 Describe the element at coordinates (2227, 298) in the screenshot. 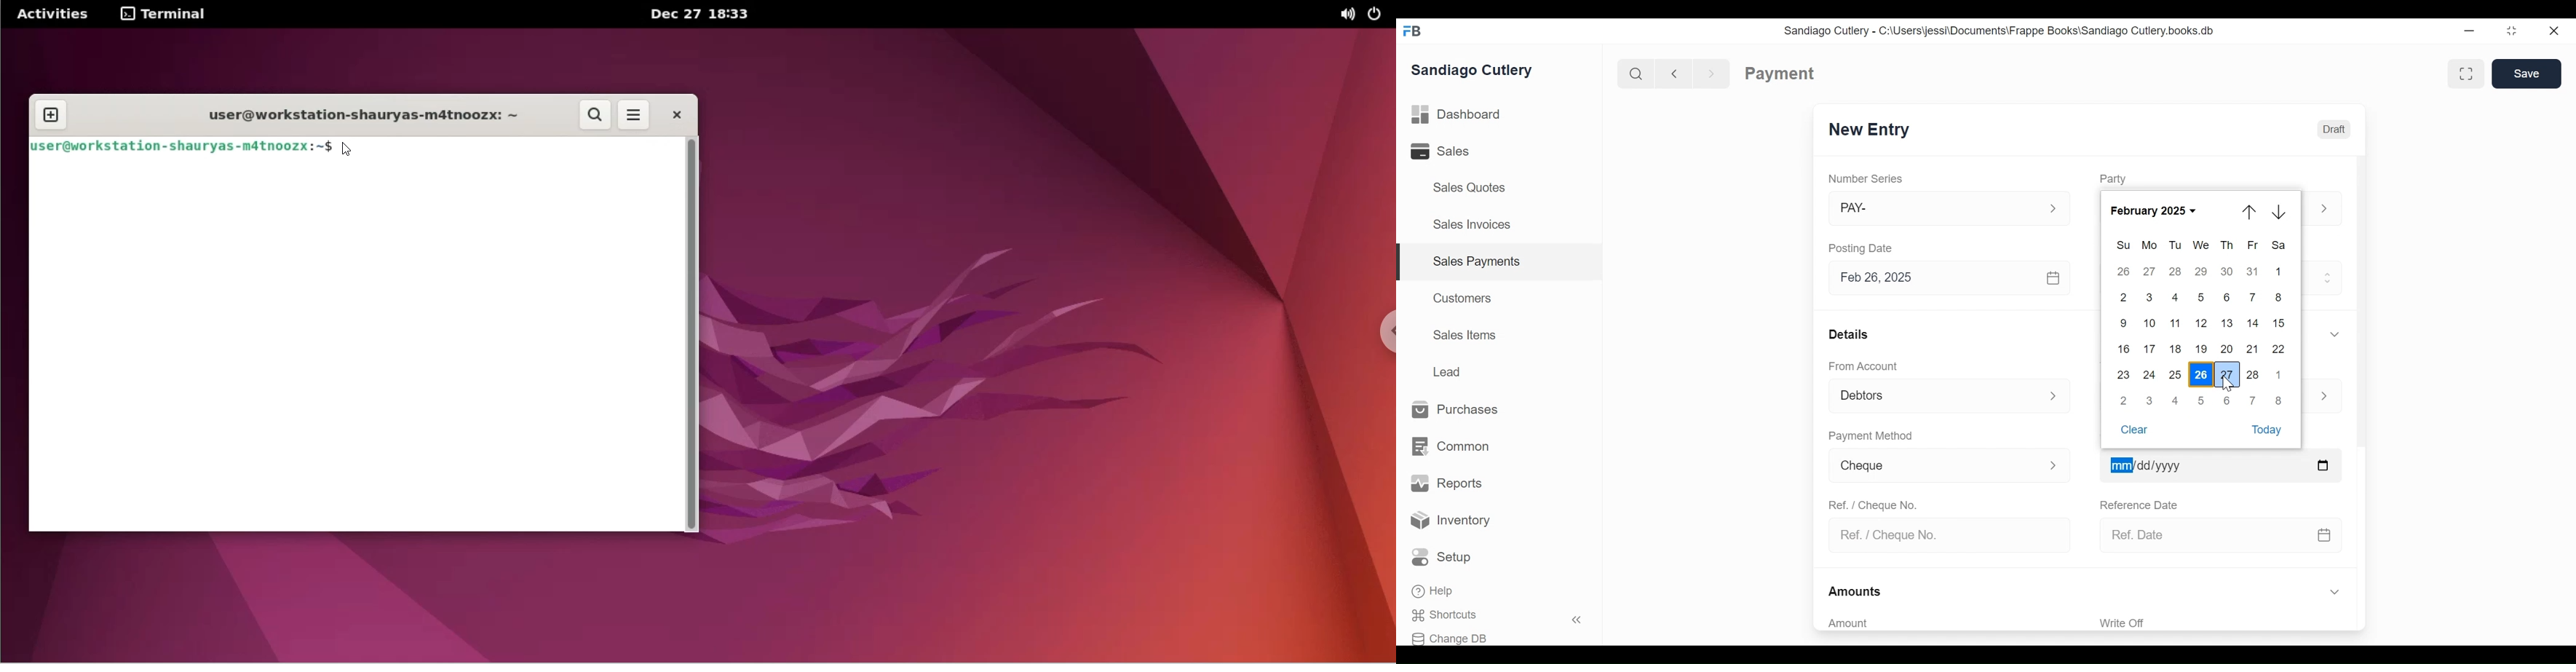

I see `6` at that location.